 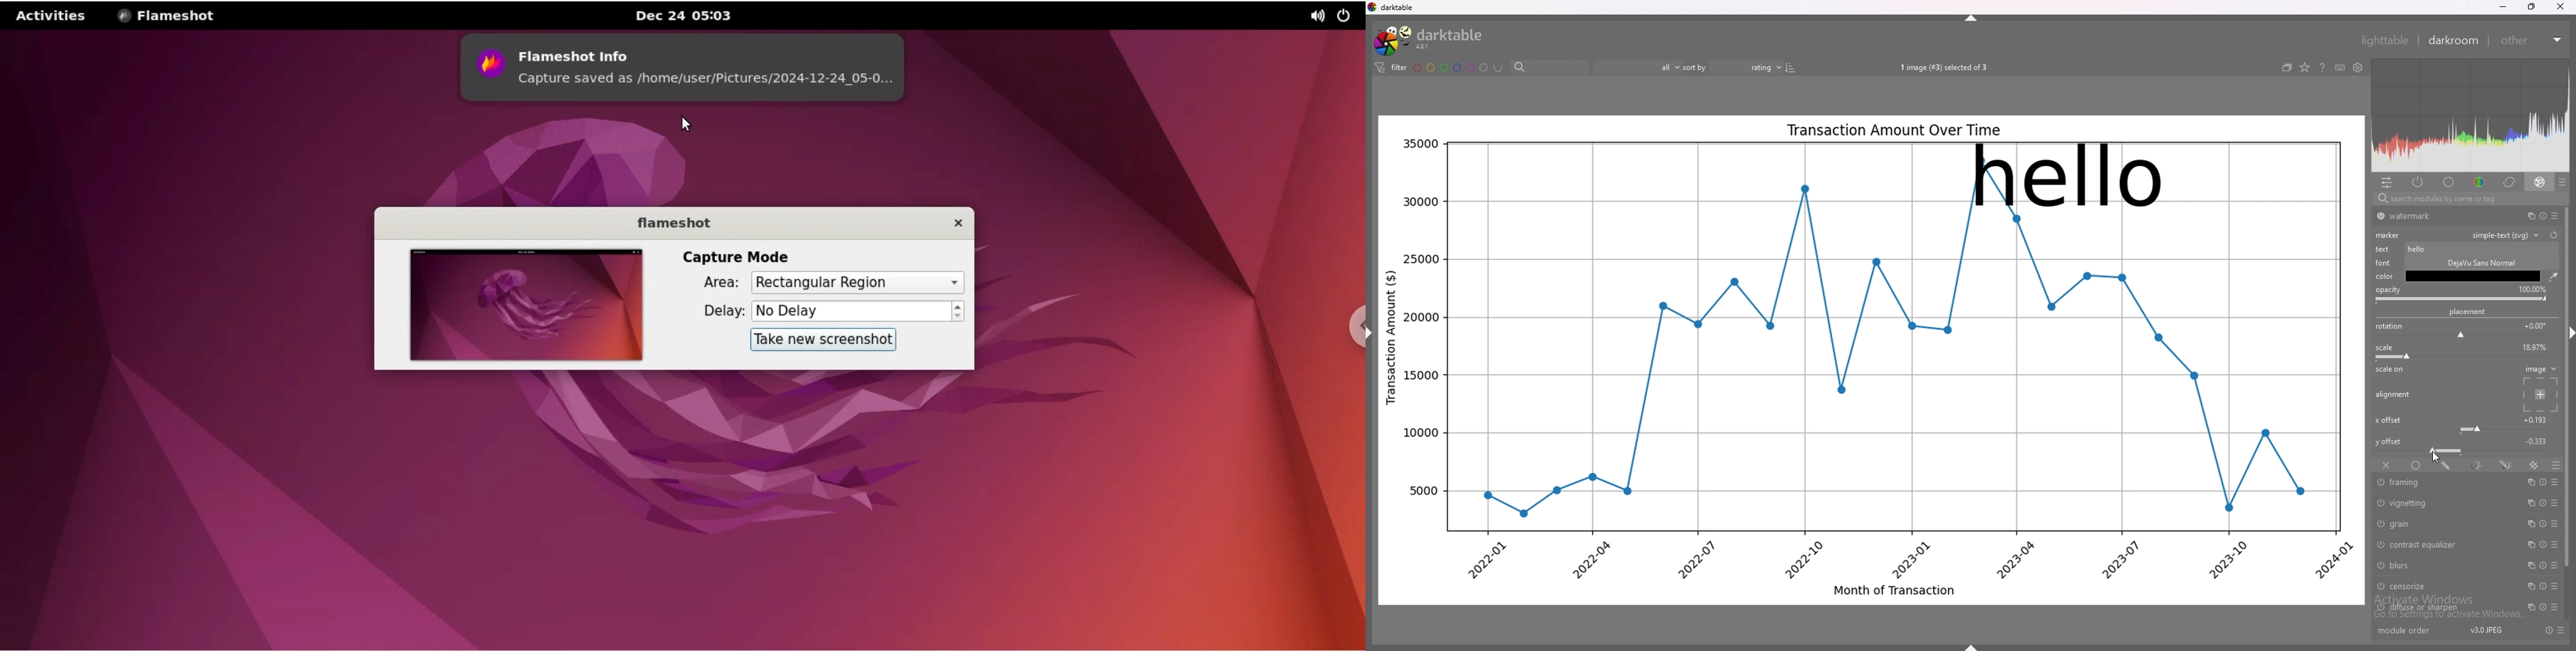 What do you see at coordinates (2385, 263) in the screenshot?
I see `font` at bounding box center [2385, 263].